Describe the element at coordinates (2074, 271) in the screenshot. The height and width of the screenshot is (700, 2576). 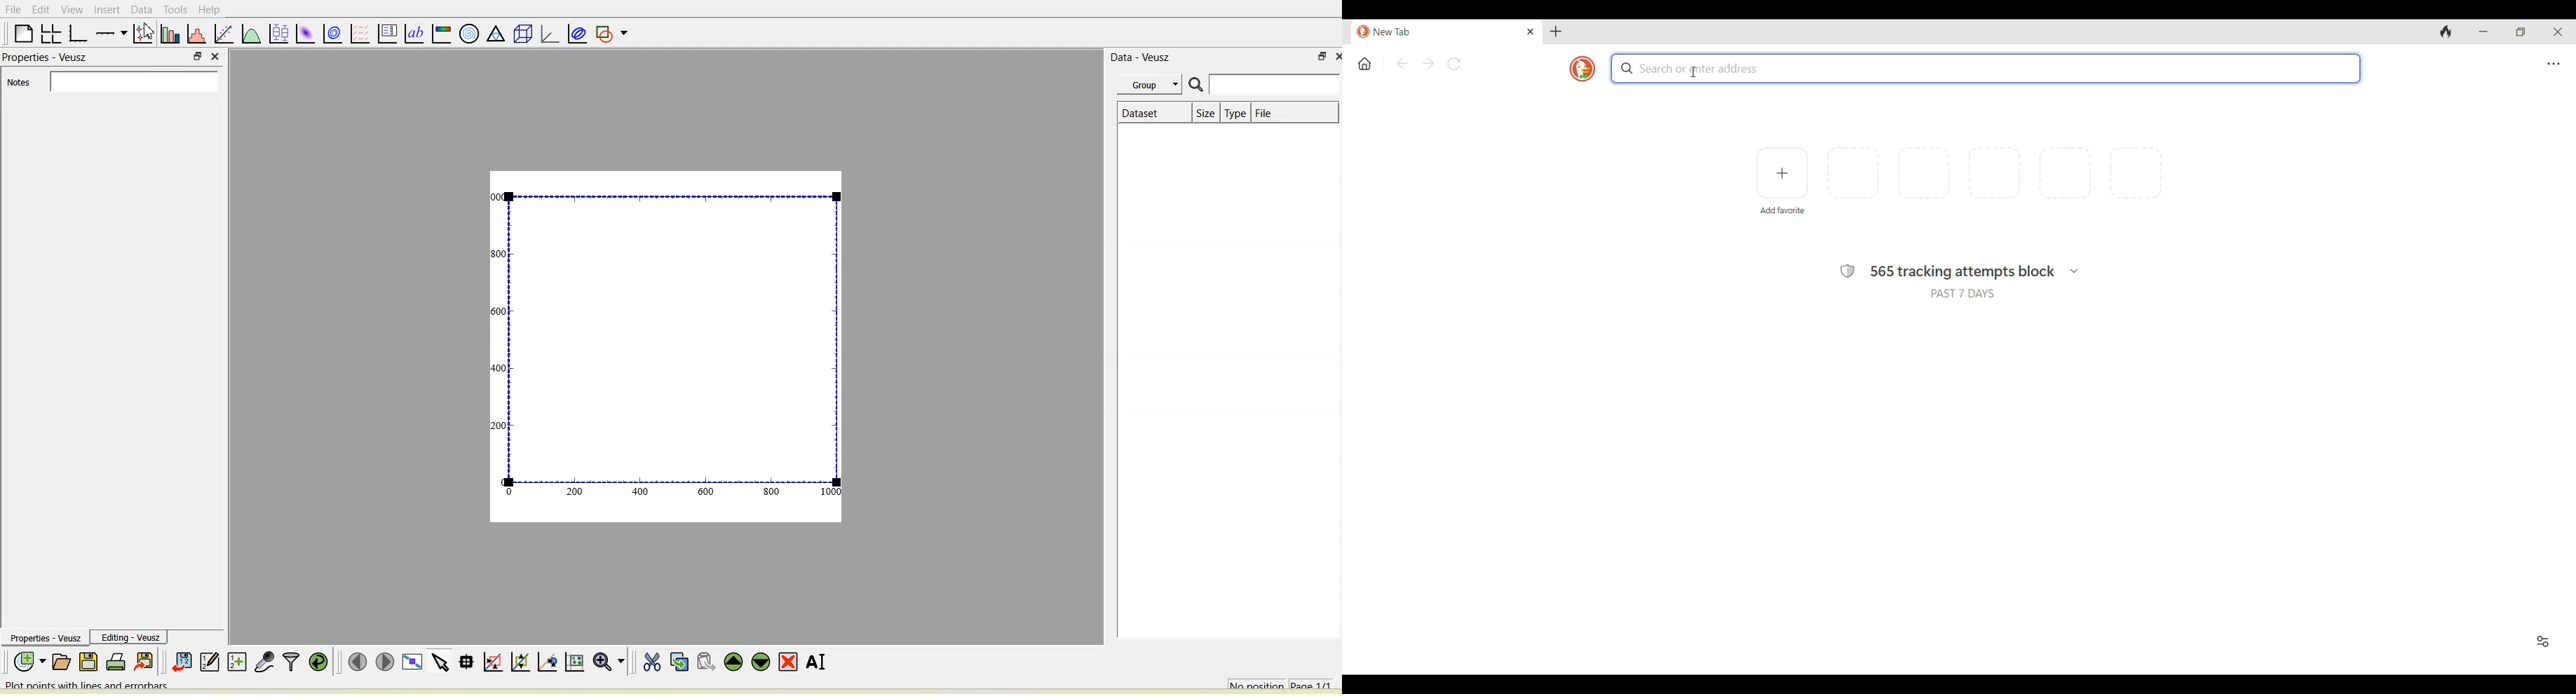
I see `Search history breakdown w.r.t. trackers in each search` at that location.